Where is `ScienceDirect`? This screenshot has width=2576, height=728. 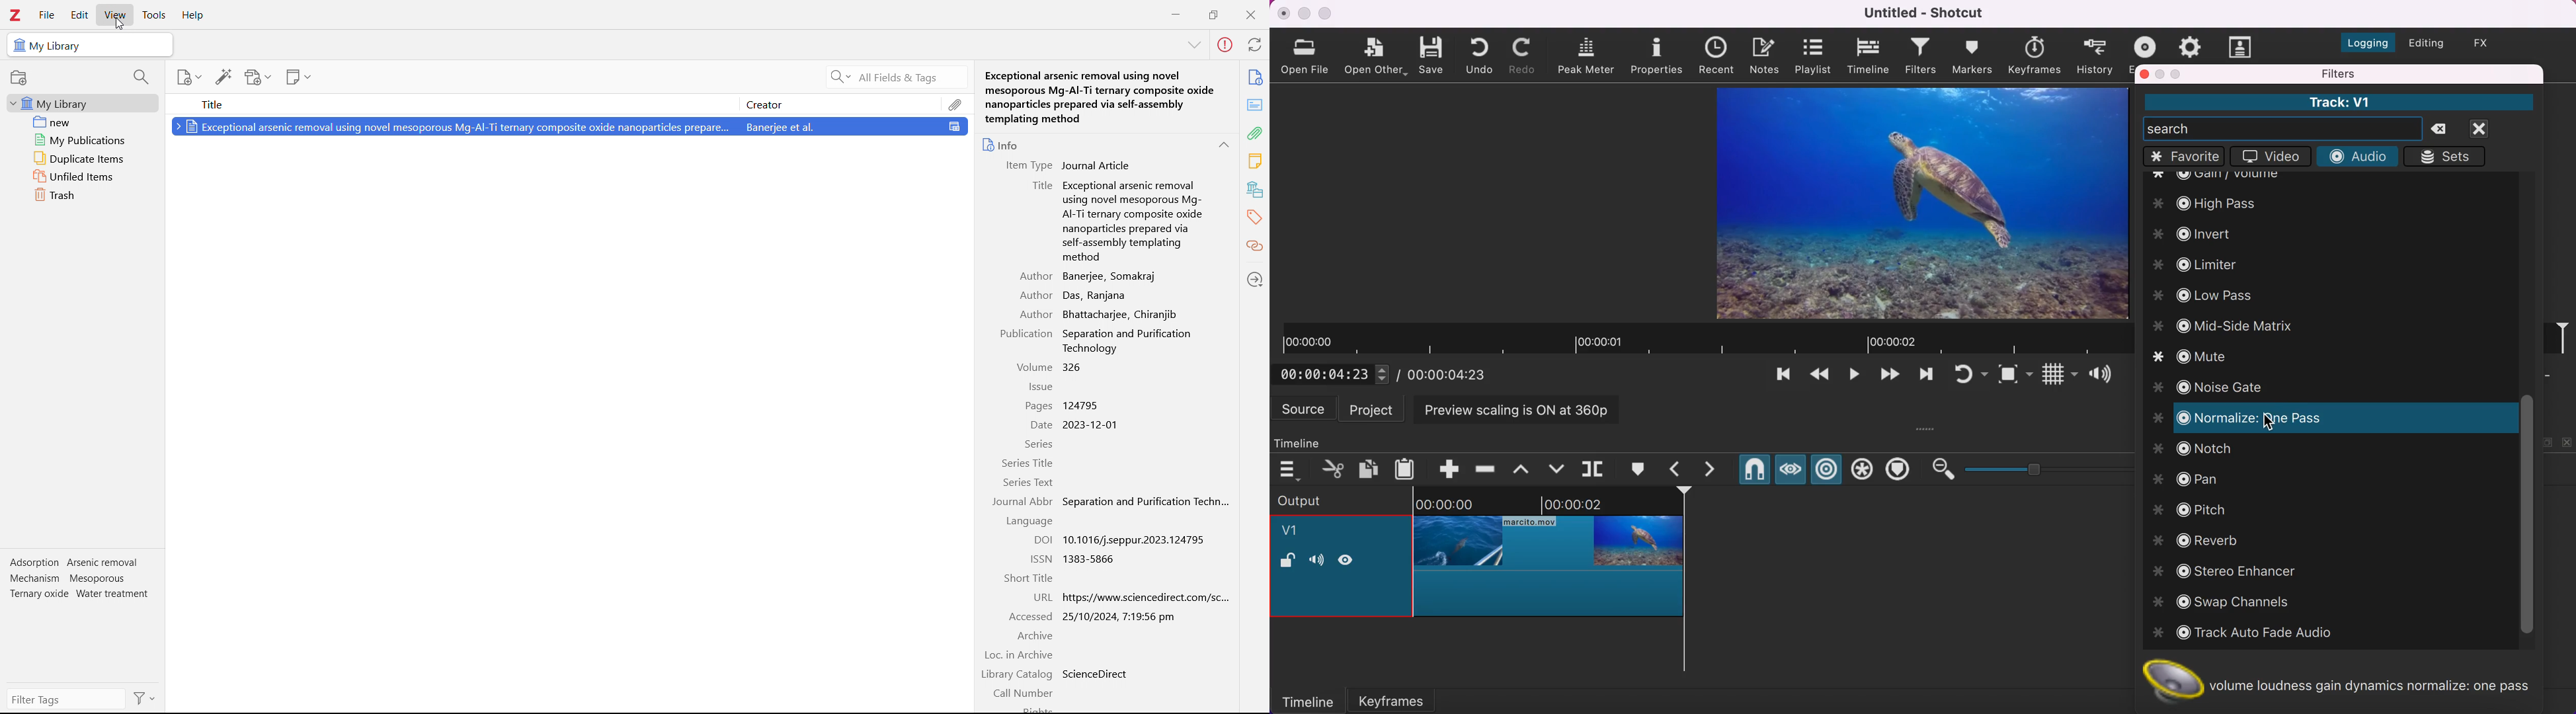
ScienceDirect is located at coordinates (1095, 673).